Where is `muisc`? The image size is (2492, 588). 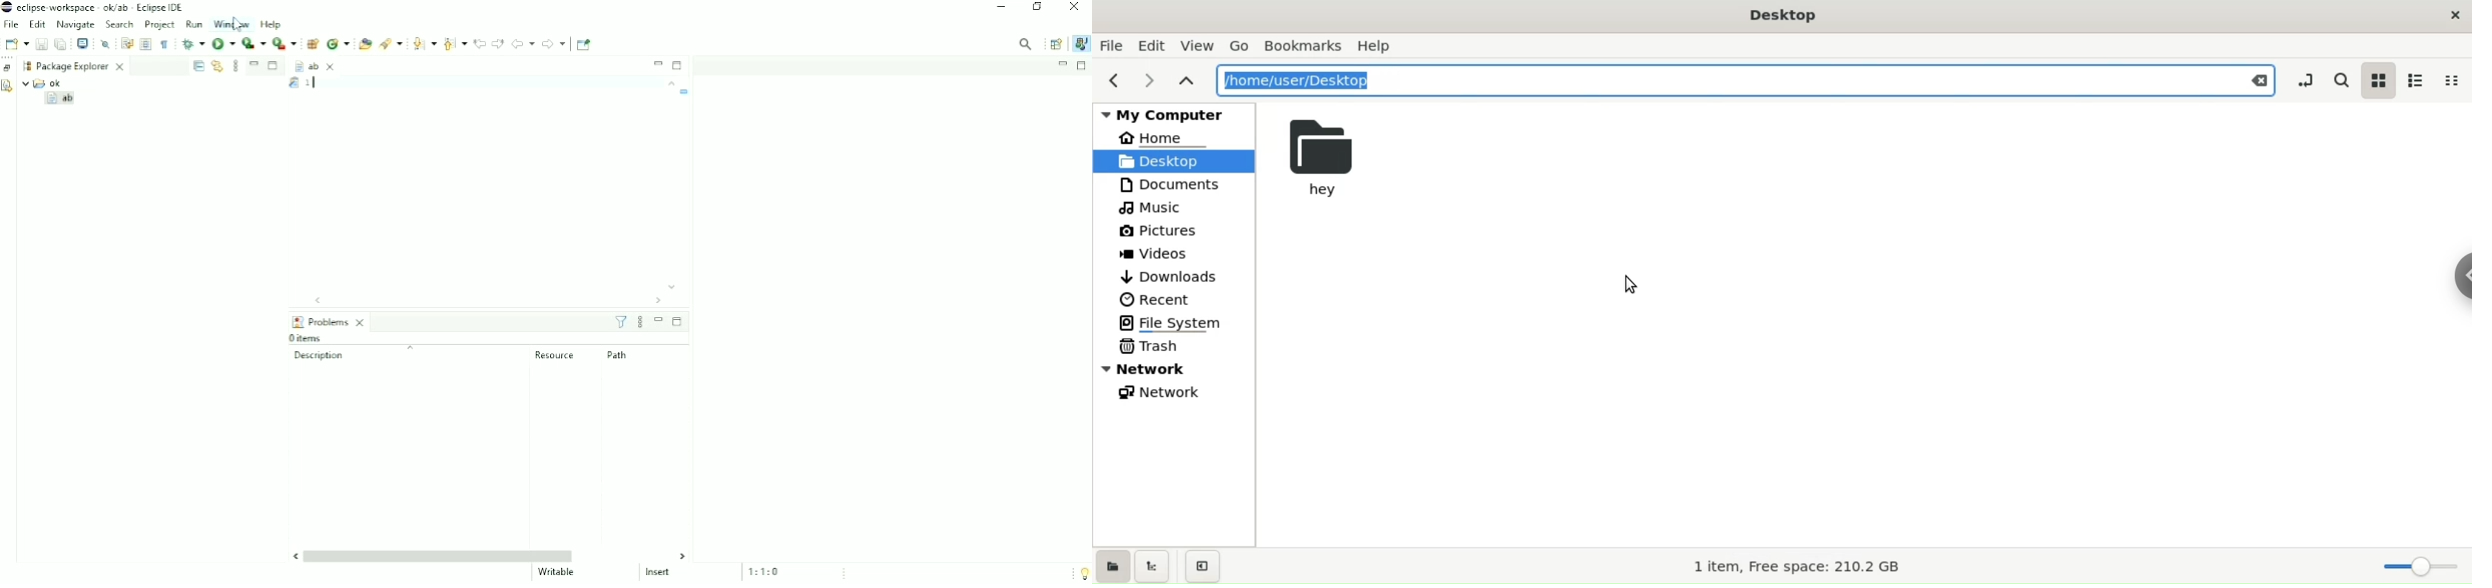
muisc is located at coordinates (1157, 210).